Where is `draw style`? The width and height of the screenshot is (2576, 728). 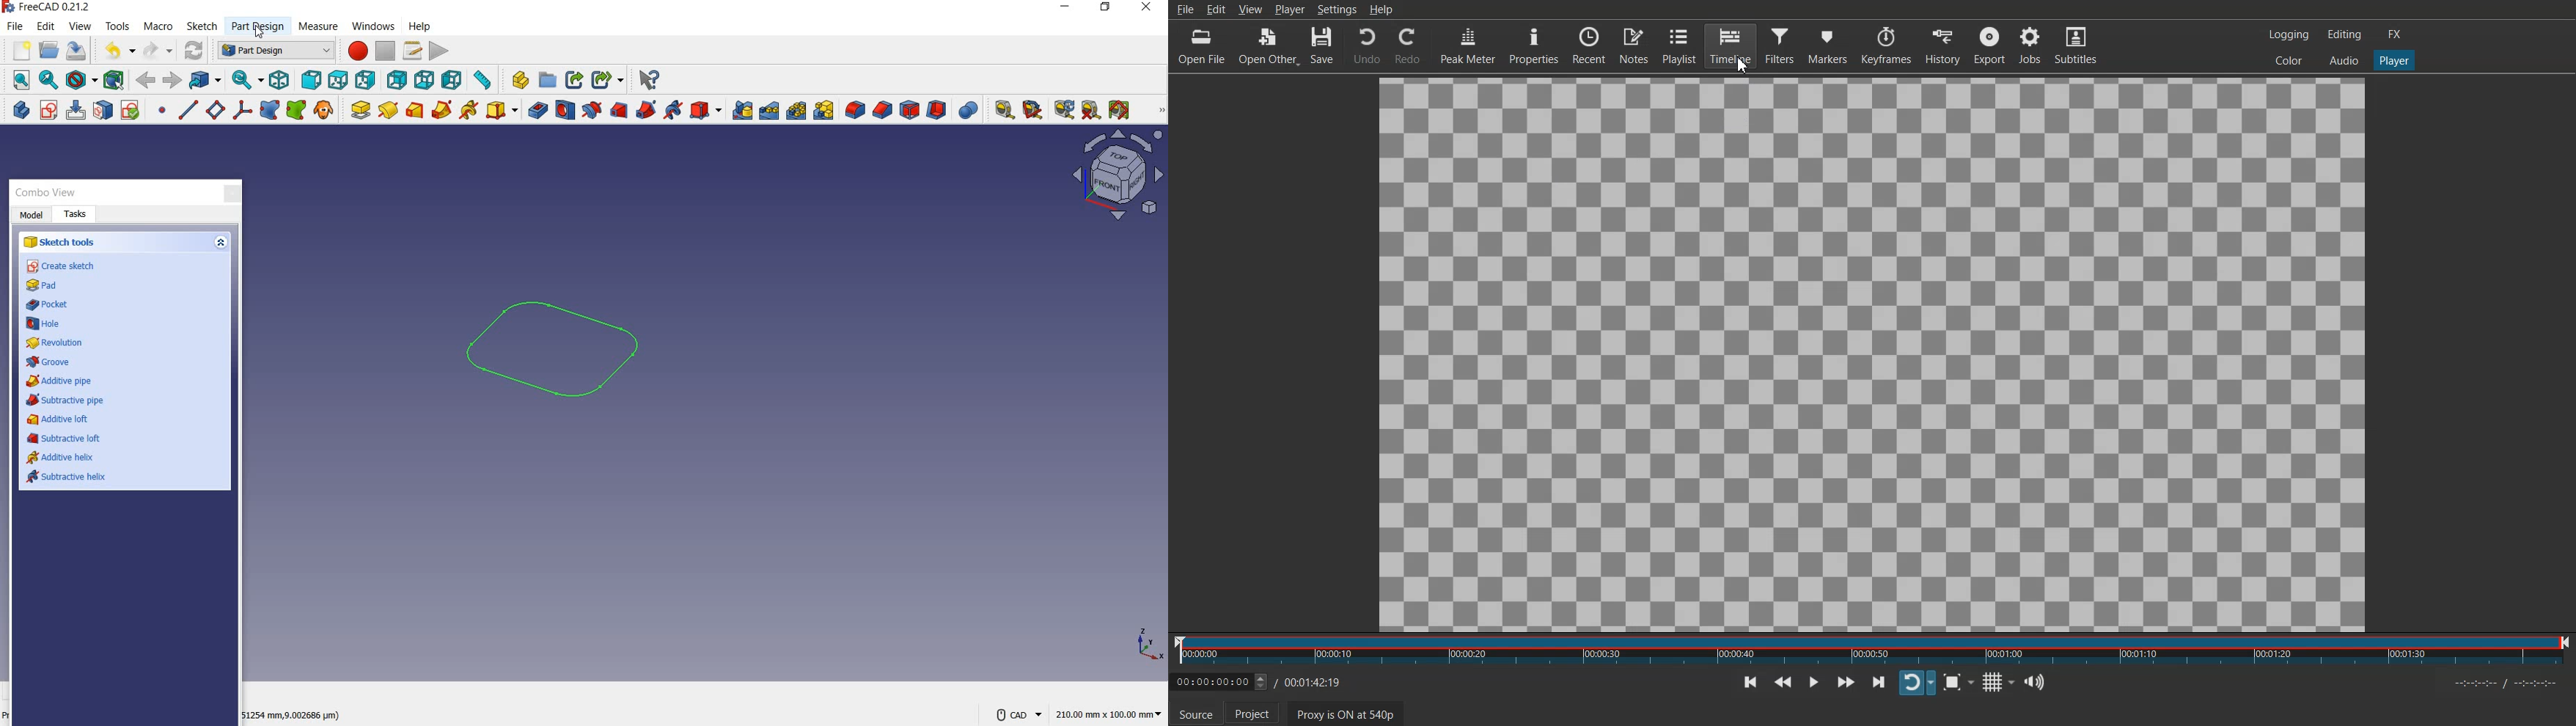 draw style is located at coordinates (81, 79).